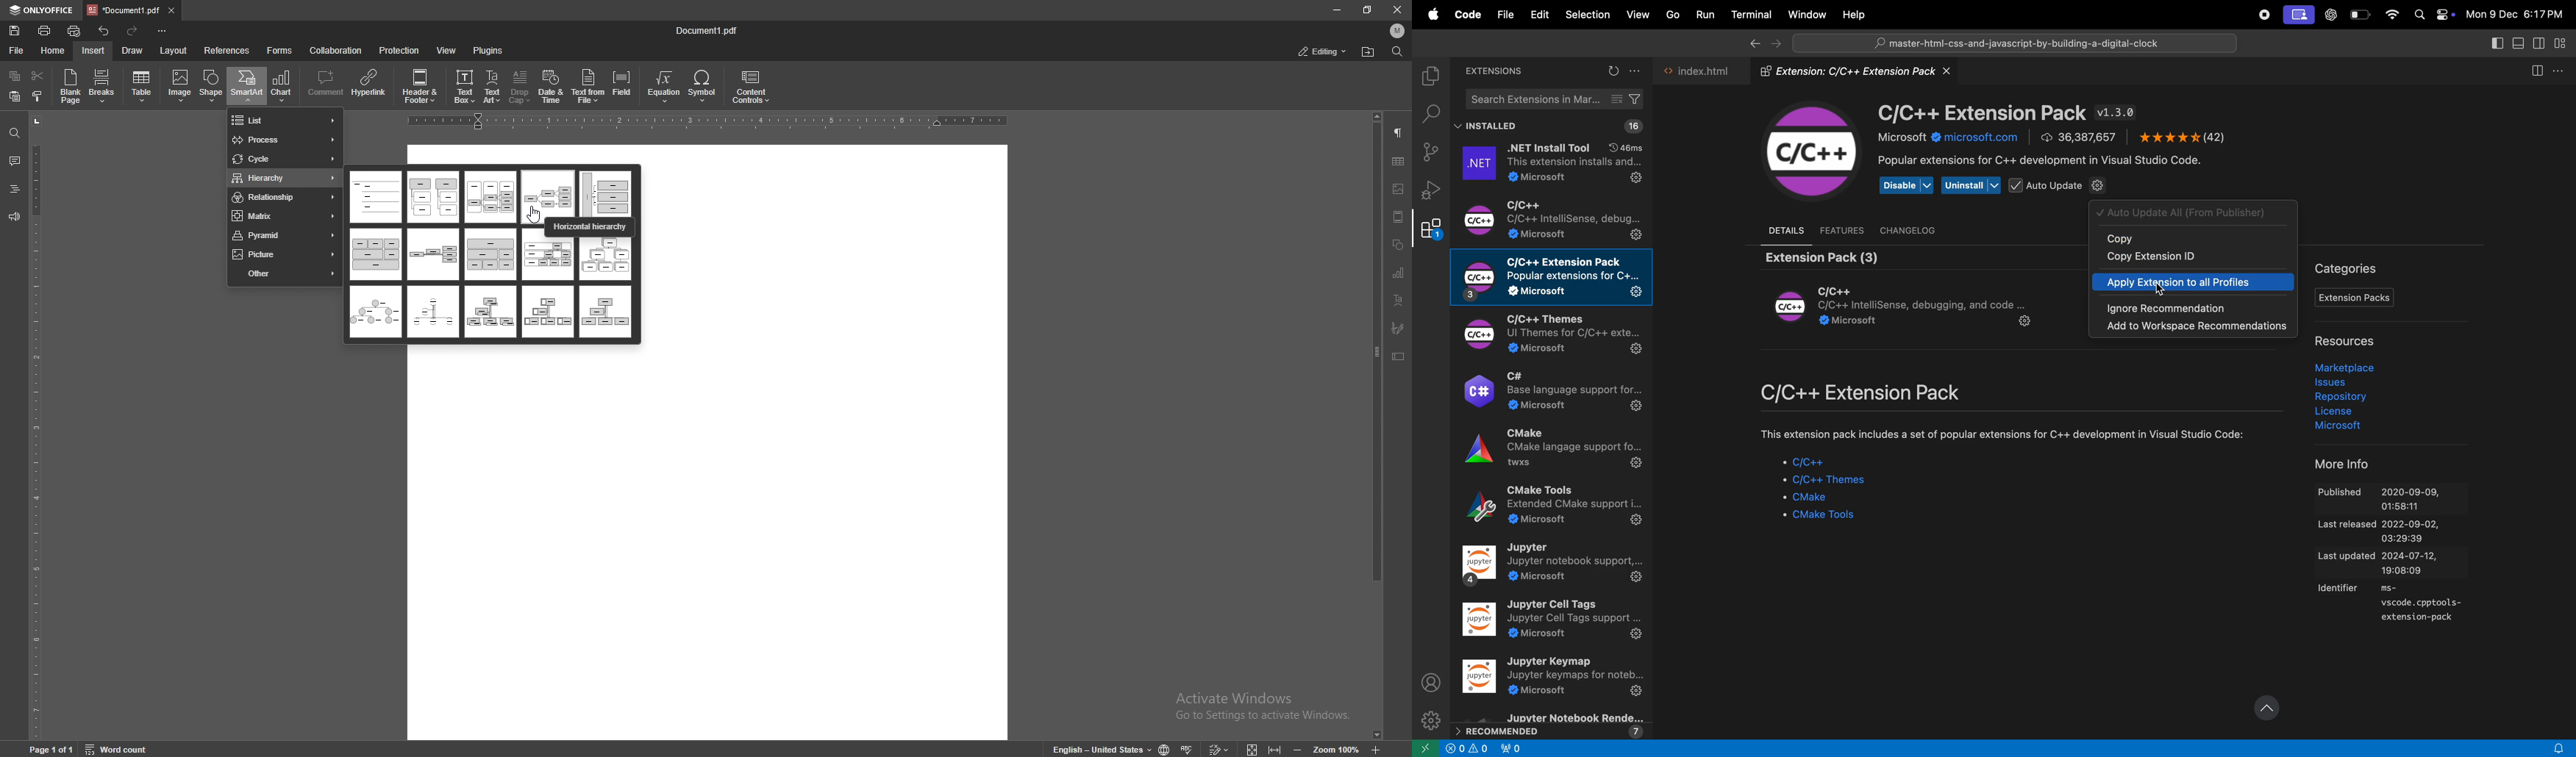 The width and height of the screenshot is (2576, 784). I want to click on editing, so click(1324, 51).